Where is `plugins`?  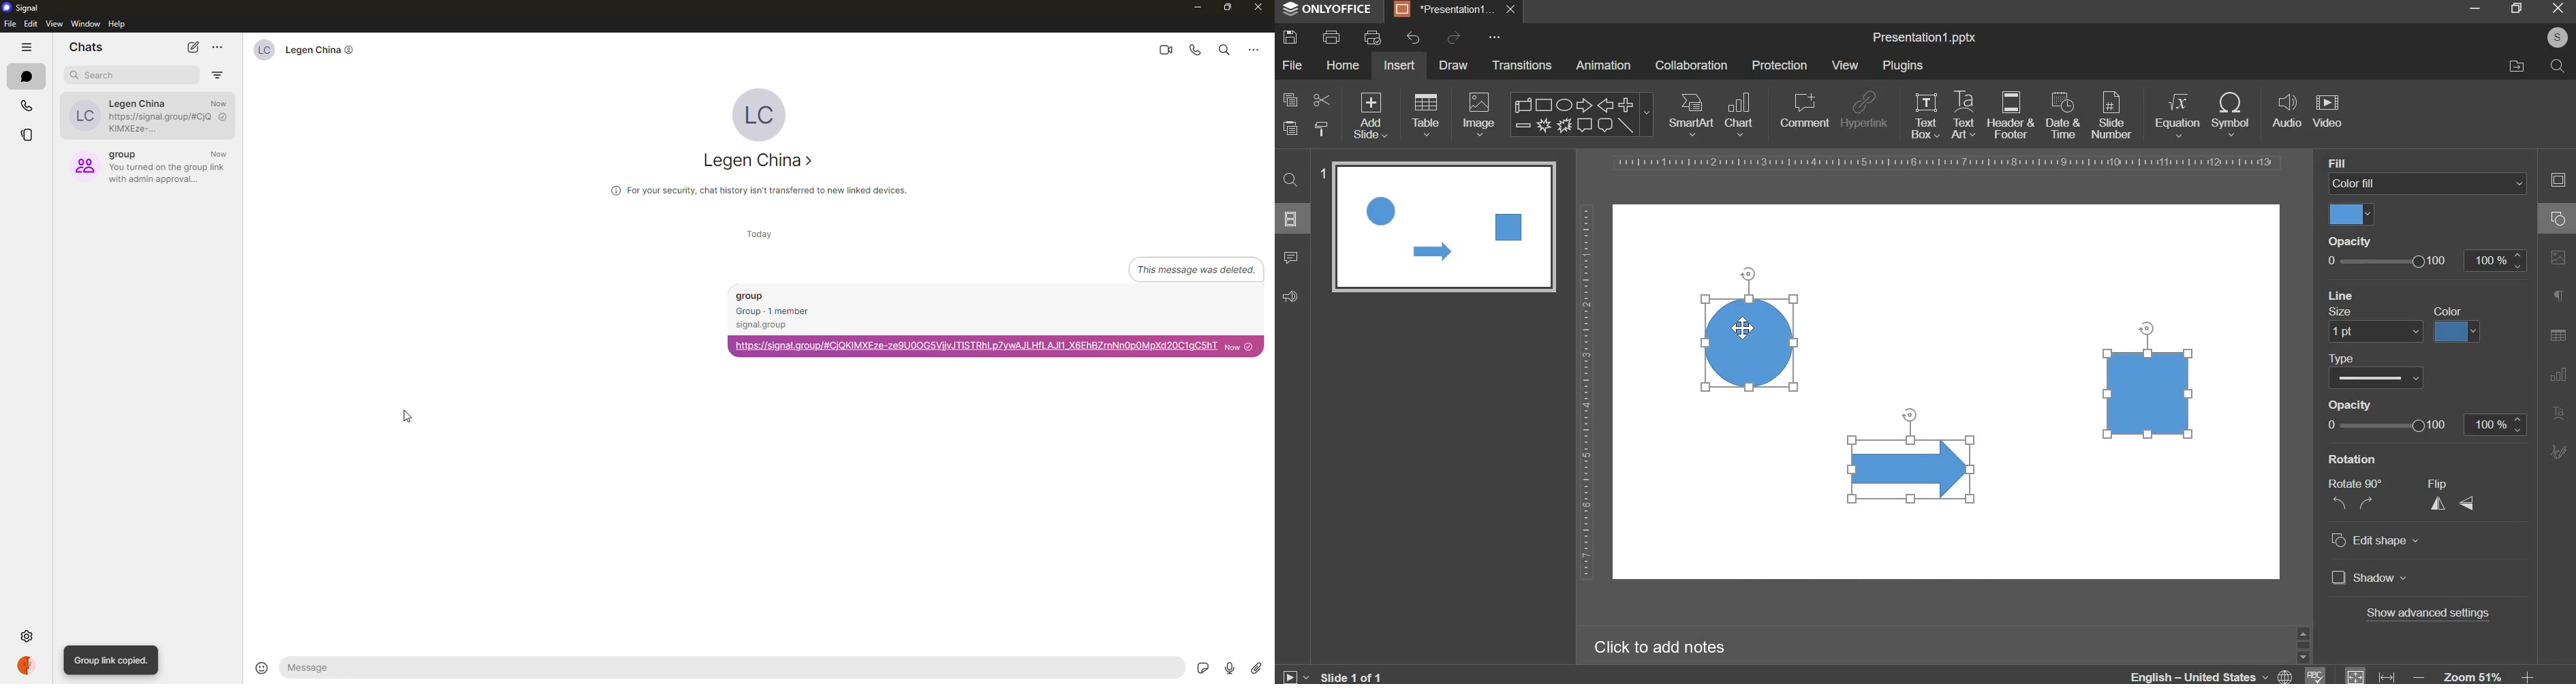 plugins is located at coordinates (1902, 65).